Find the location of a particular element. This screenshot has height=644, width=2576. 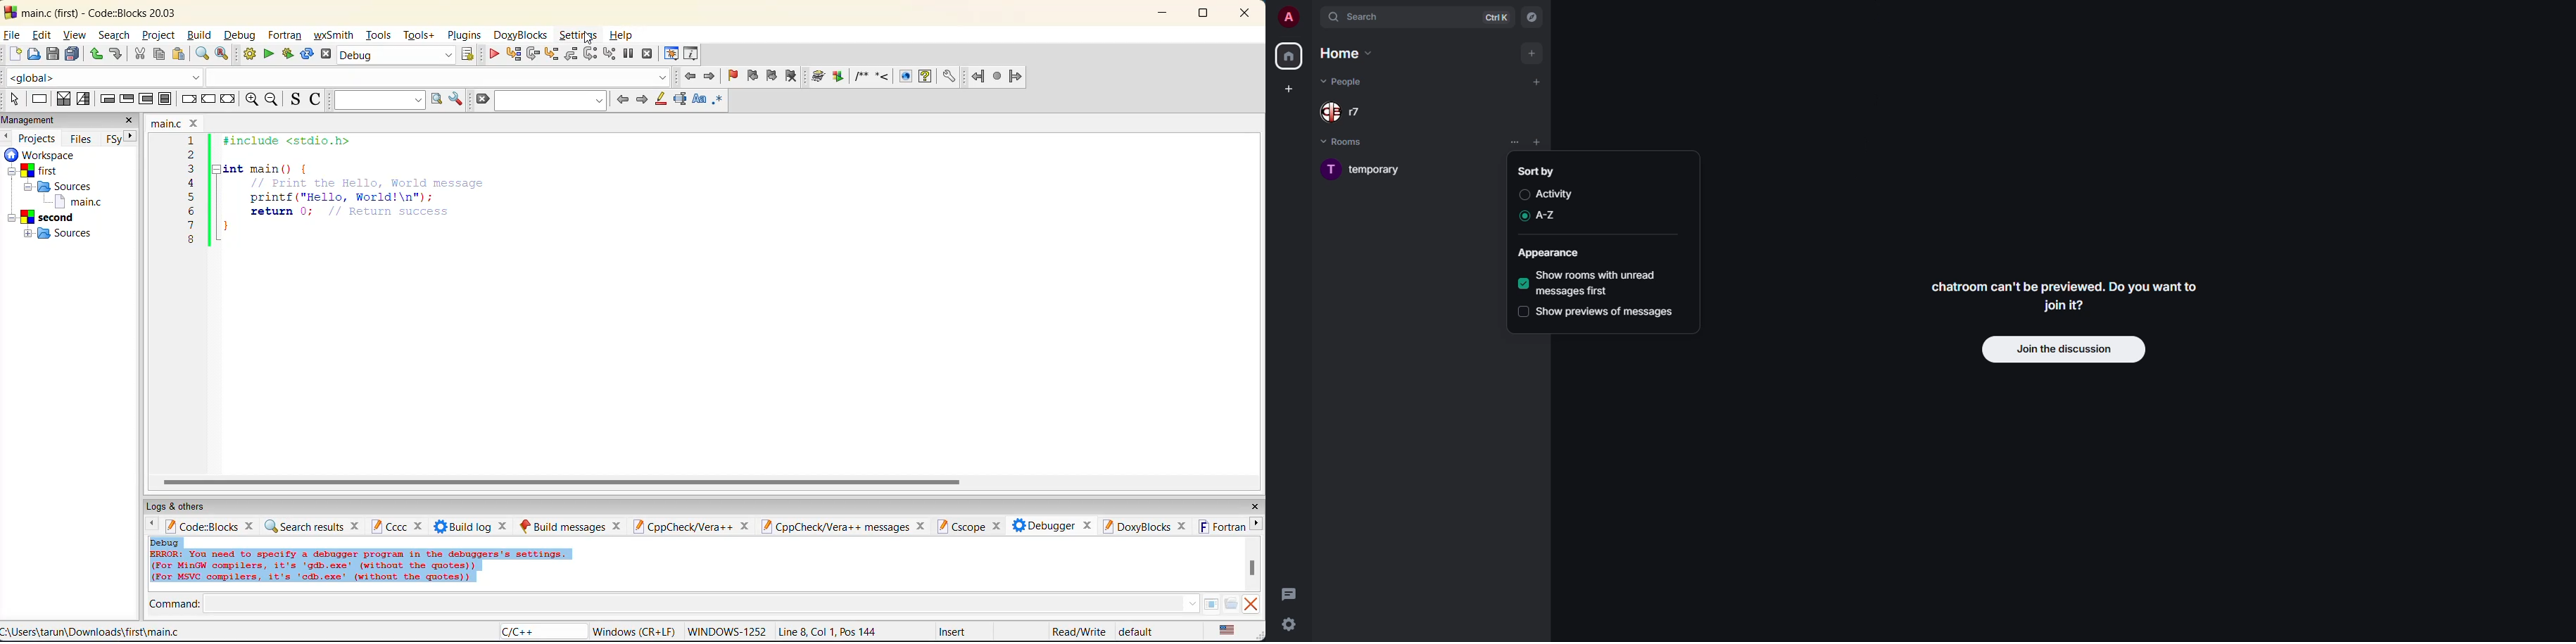

match case is located at coordinates (702, 101).